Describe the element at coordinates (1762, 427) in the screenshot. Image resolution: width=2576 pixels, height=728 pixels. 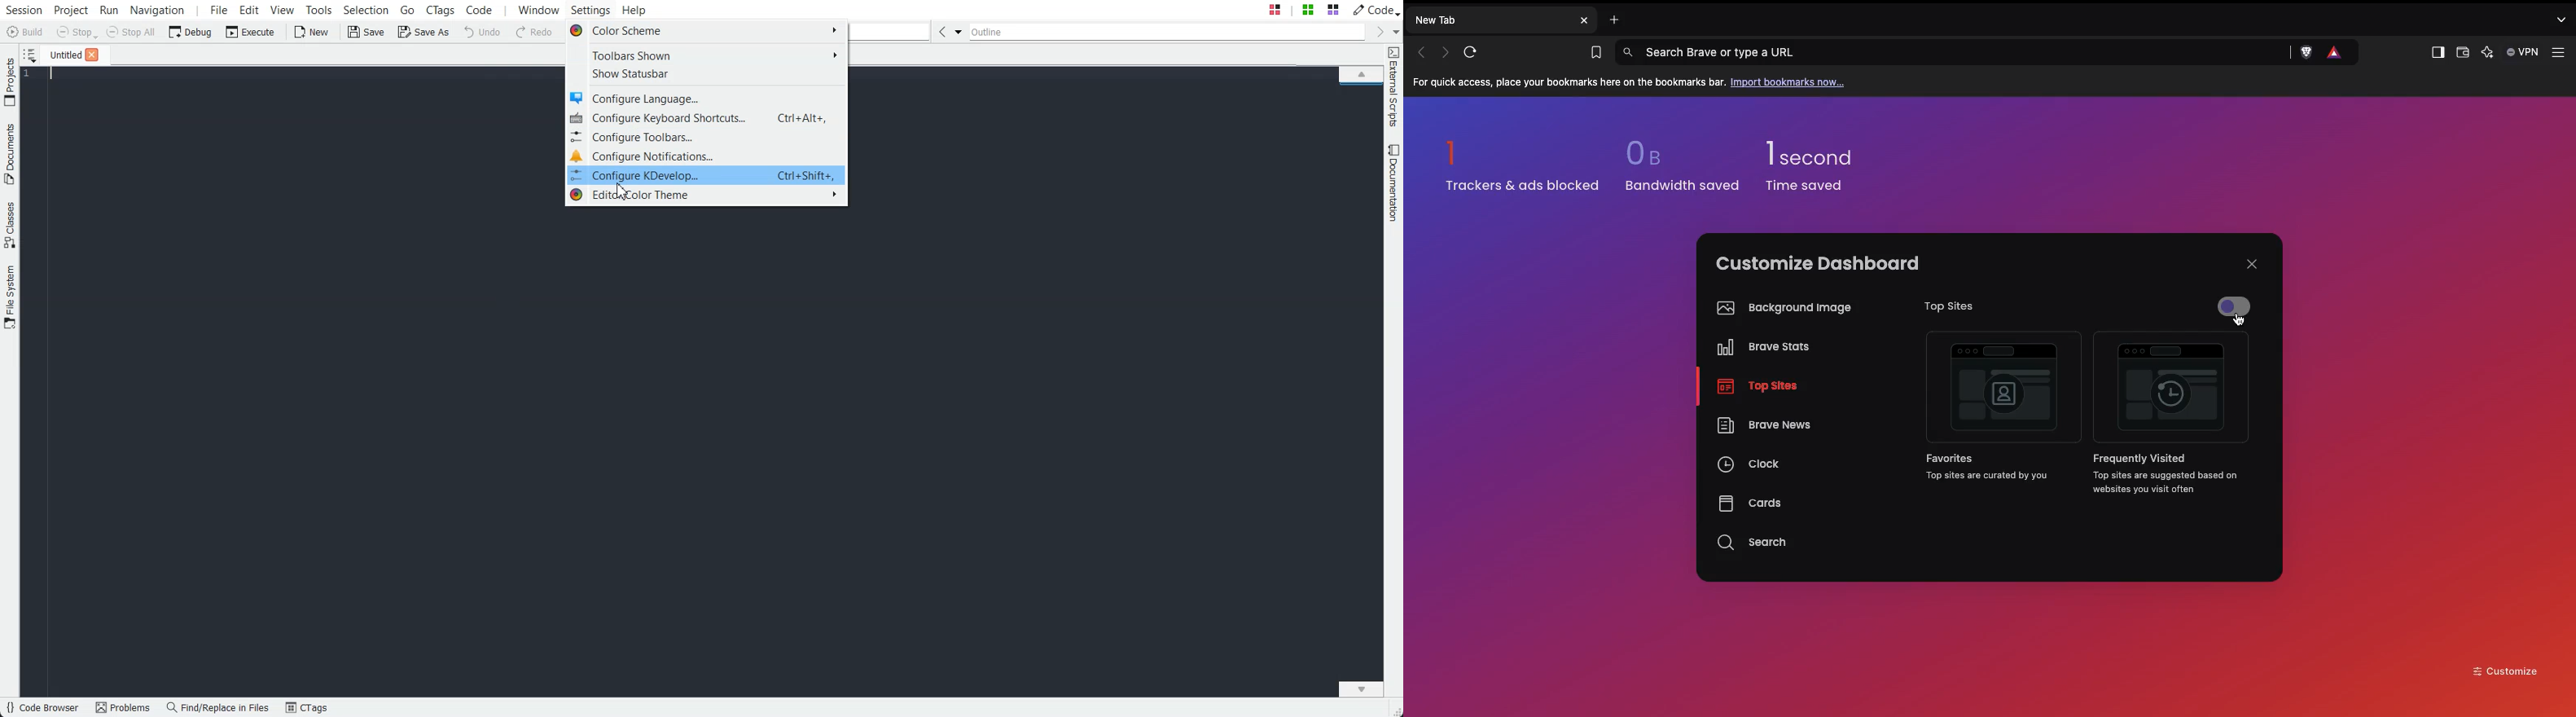
I see `Brave news` at that location.